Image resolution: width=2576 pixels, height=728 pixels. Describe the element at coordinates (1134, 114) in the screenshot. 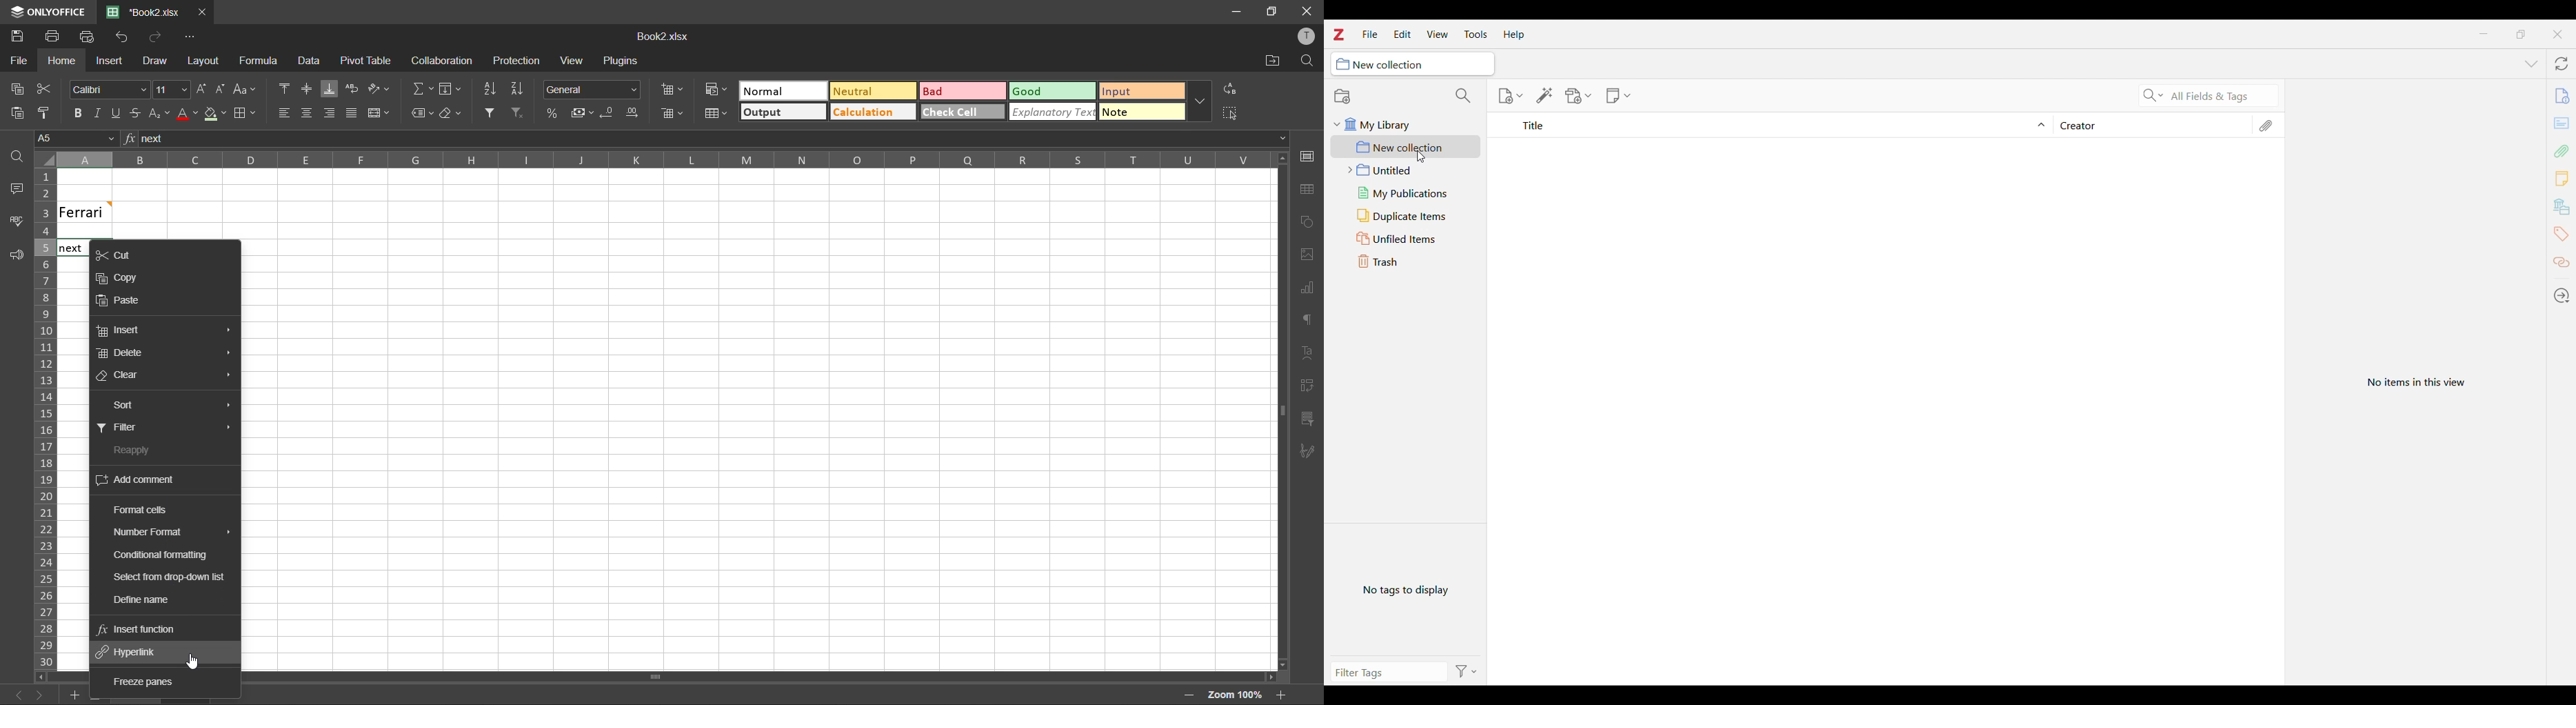

I see `note` at that location.